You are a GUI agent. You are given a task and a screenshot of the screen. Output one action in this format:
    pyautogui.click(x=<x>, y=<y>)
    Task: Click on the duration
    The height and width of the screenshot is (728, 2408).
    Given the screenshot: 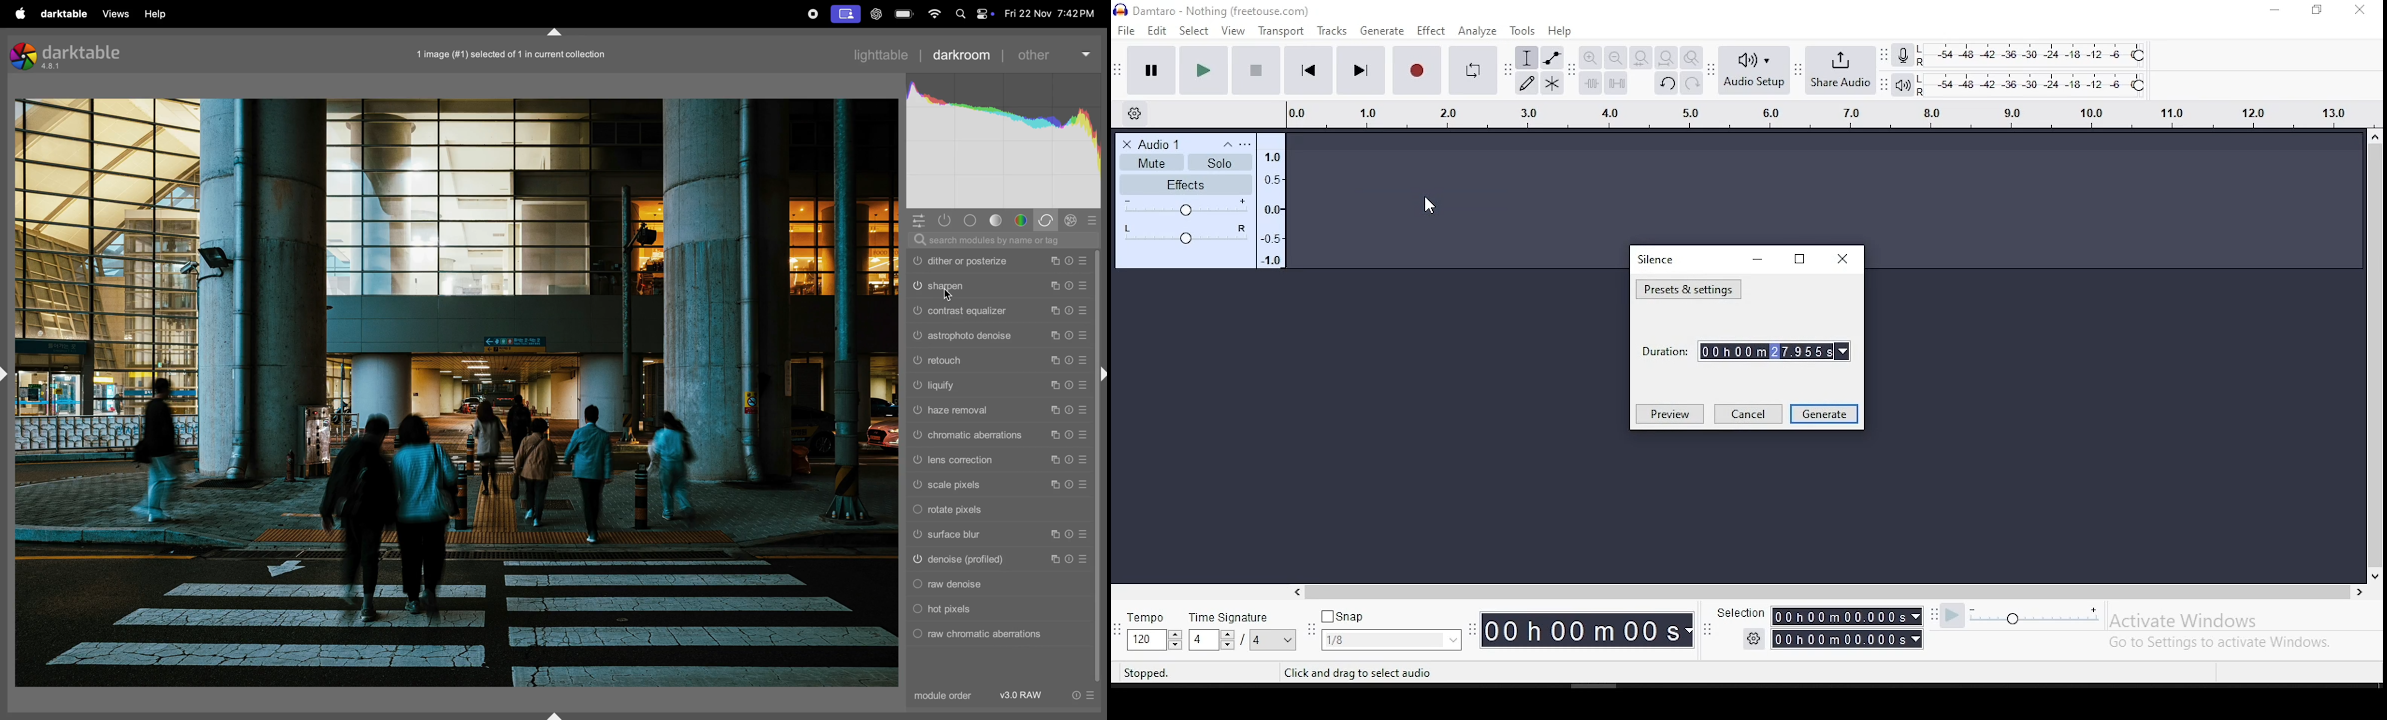 What is the action you would take?
    pyautogui.click(x=1746, y=349)
    